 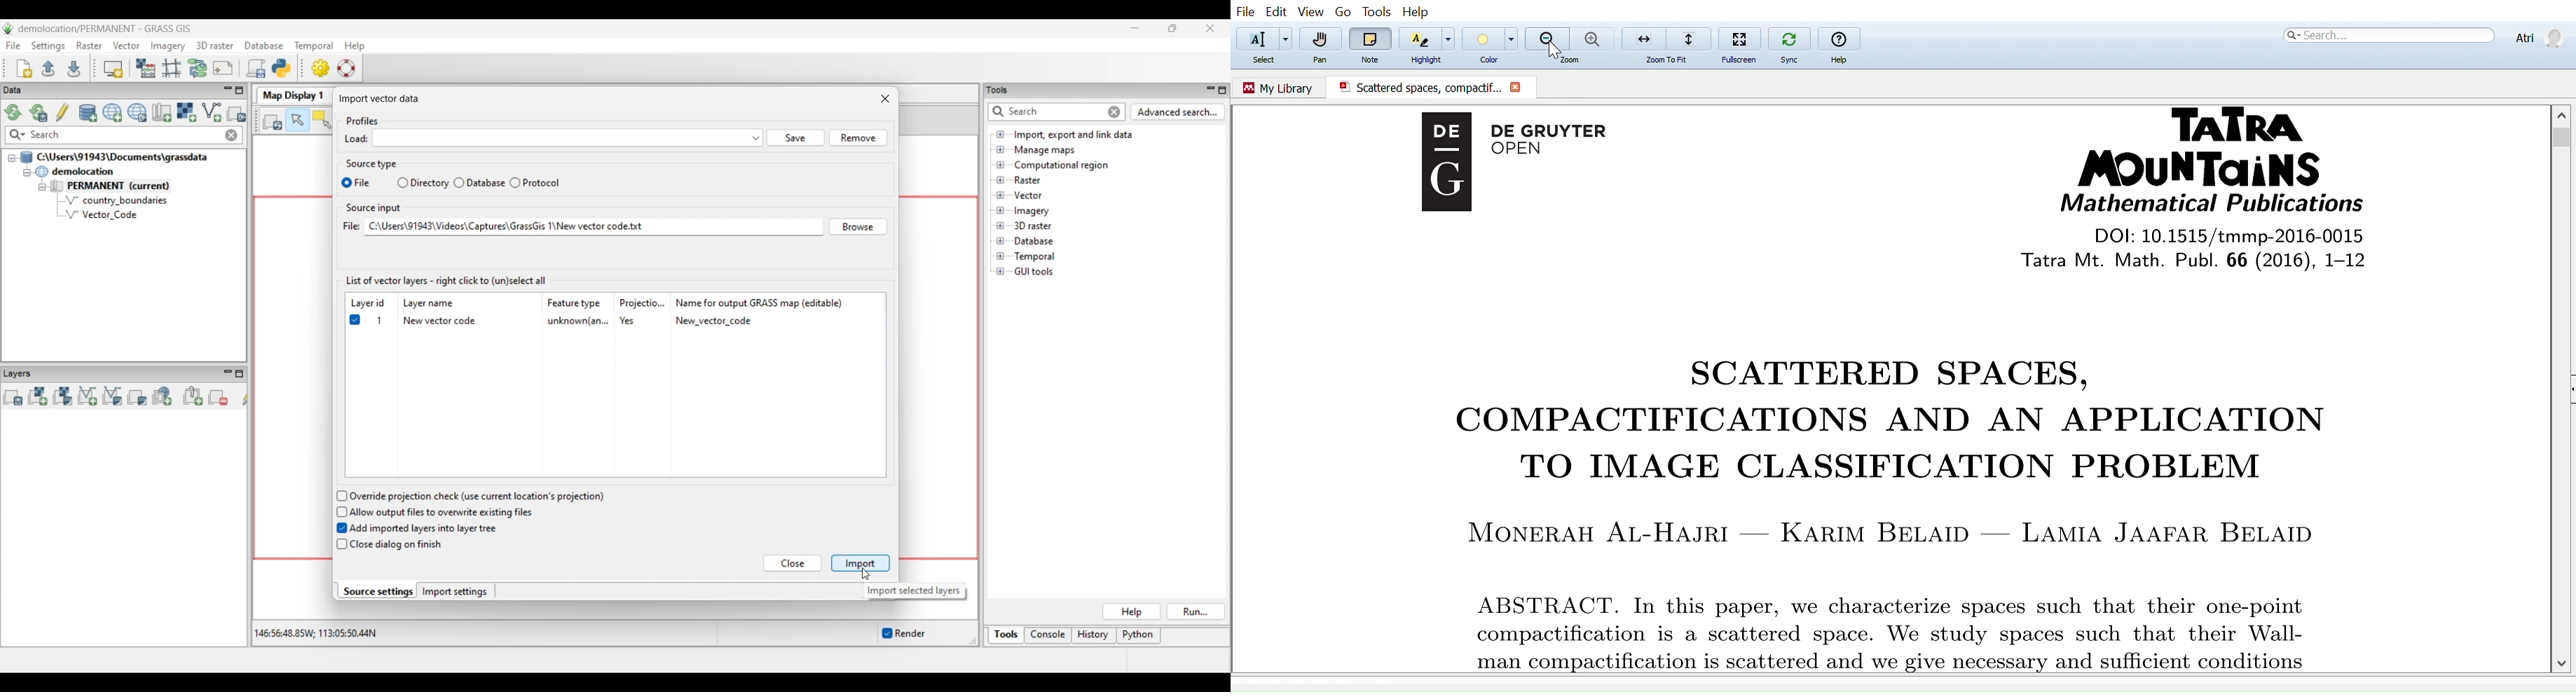 What do you see at coordinates (1740, 38) in the screenshot?
I see `Fullscreen` at bounding box center [1740, 38].